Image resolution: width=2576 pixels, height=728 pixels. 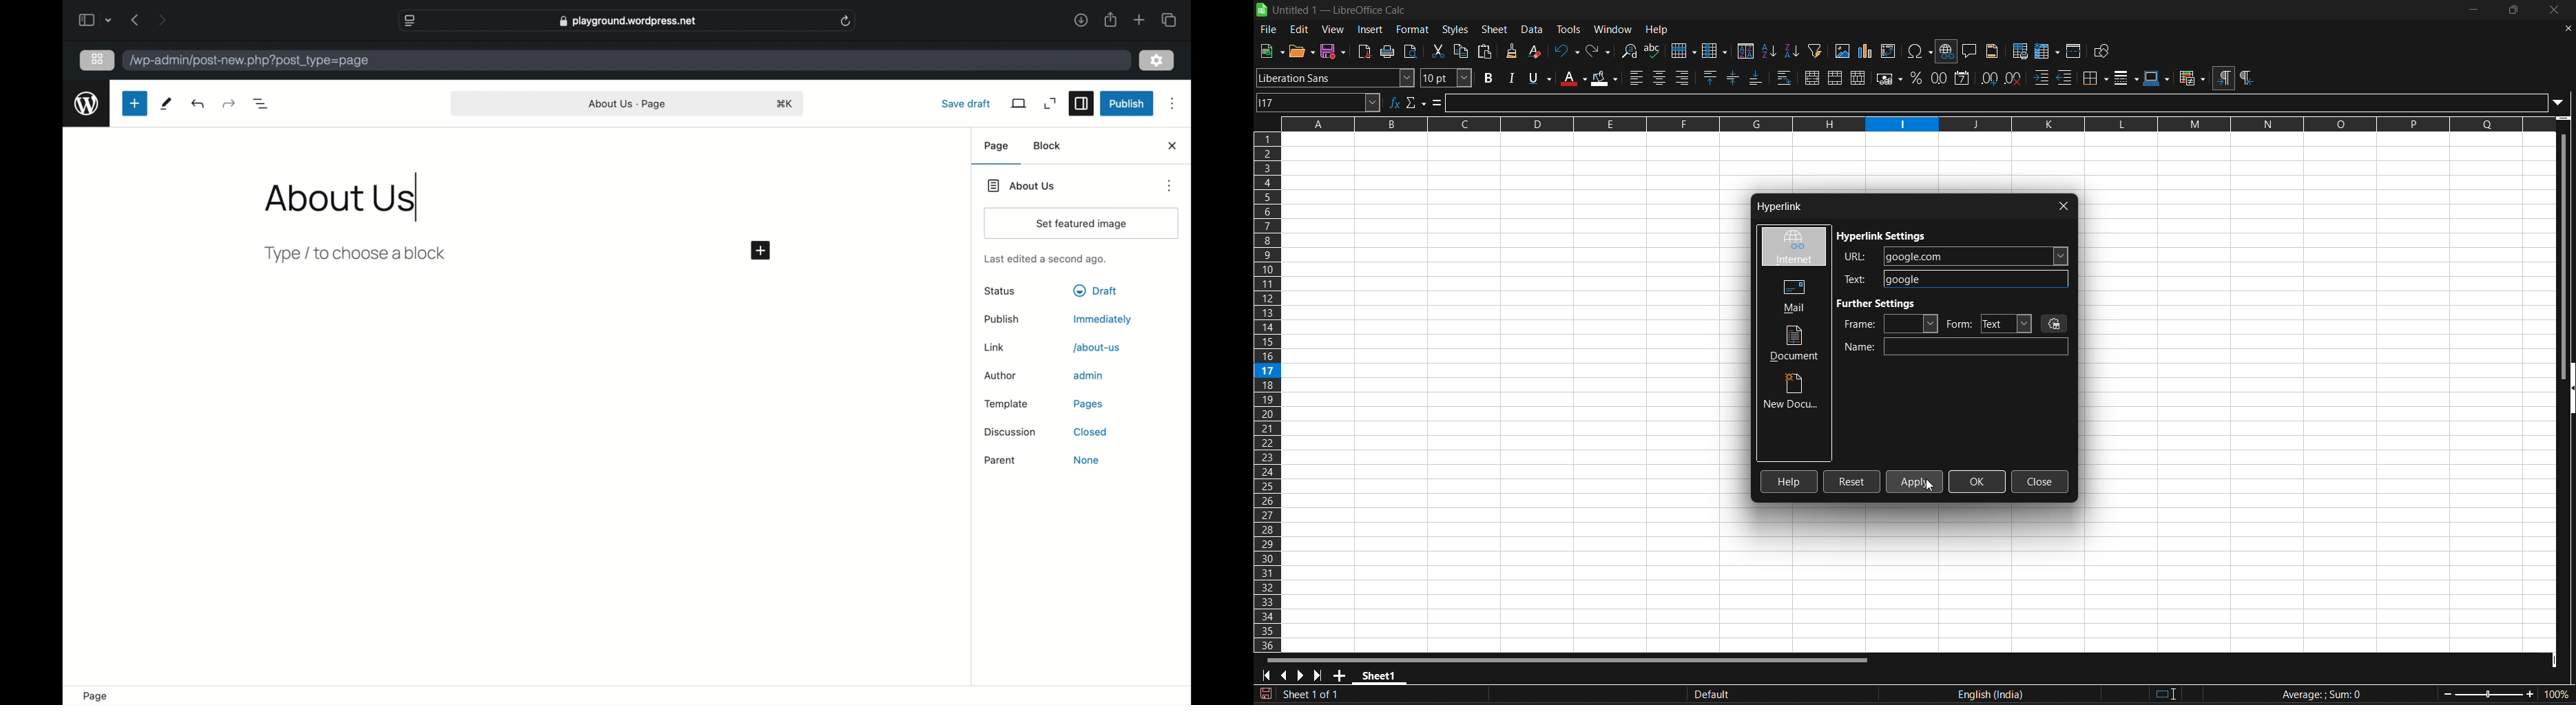 I want to click on web address, so click(x=249, y=61).